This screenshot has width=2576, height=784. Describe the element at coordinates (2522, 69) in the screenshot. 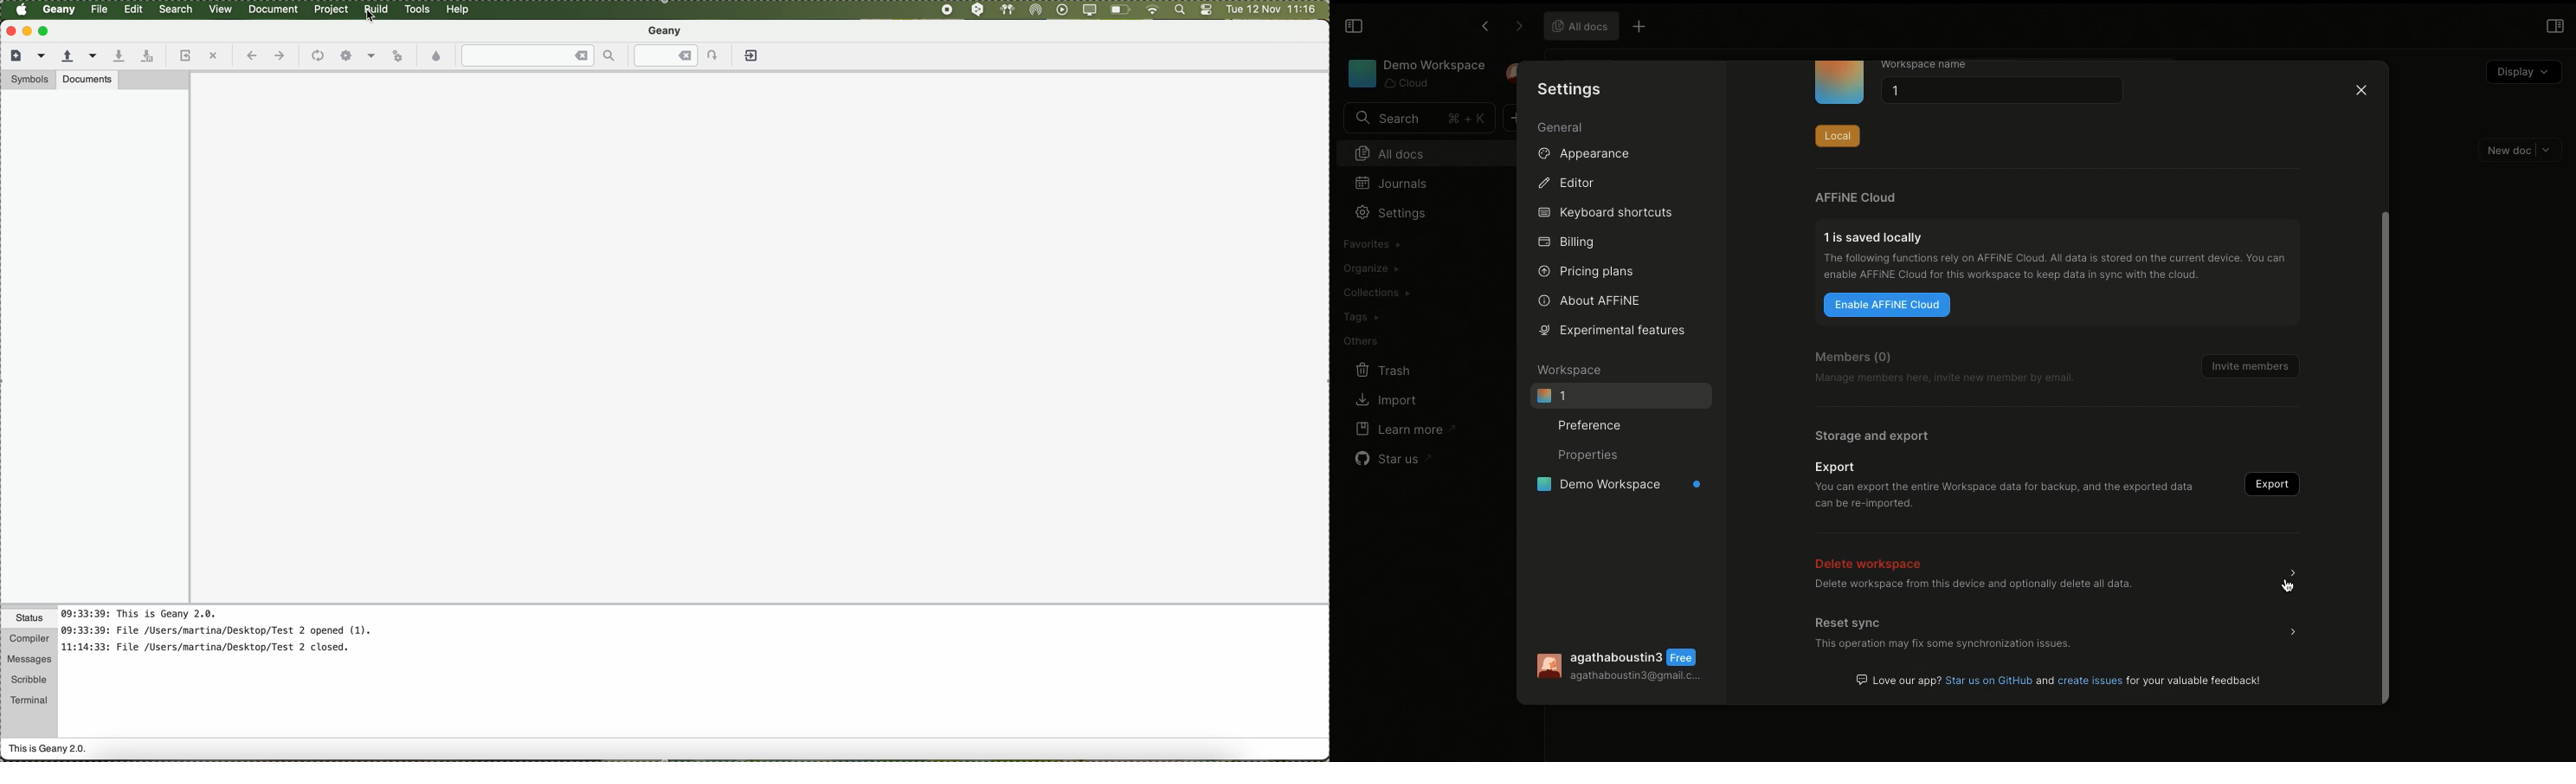

I see `Display` at that location.